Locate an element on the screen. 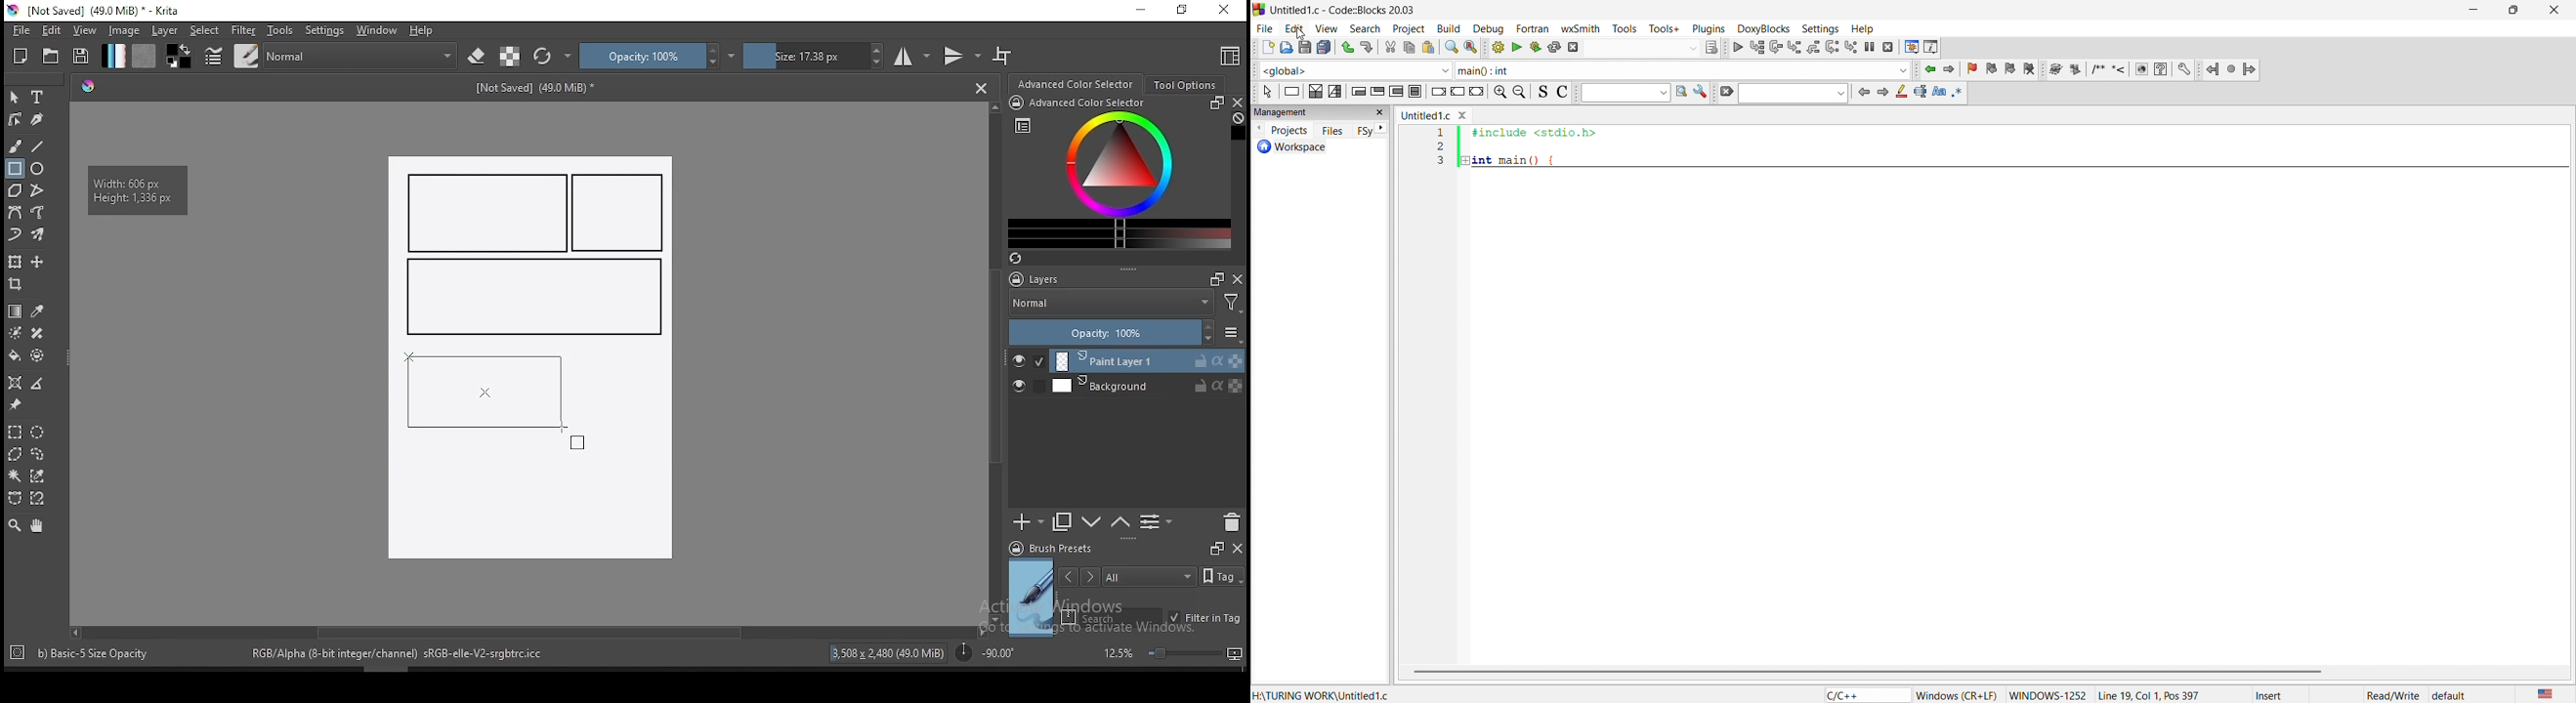  settings is located at coordinates (2185, 69).